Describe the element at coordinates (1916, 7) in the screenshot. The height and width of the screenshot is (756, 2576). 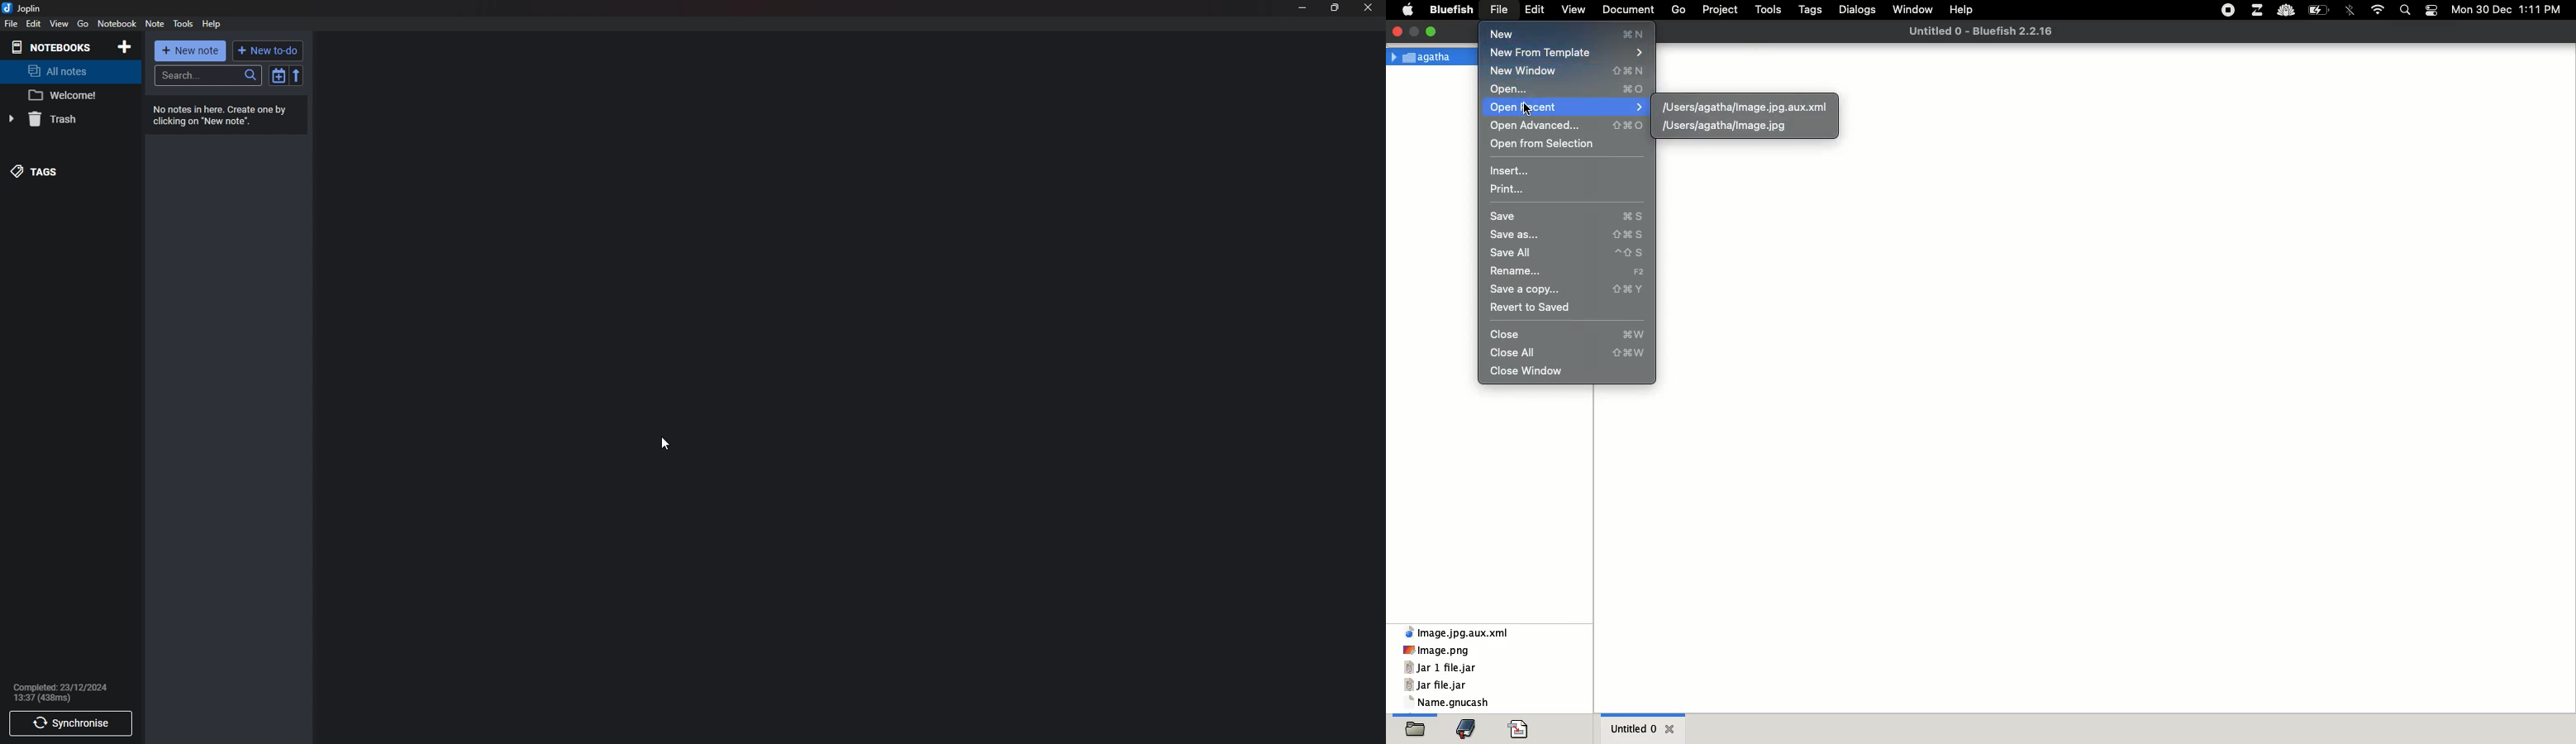
I see `window` at that location.